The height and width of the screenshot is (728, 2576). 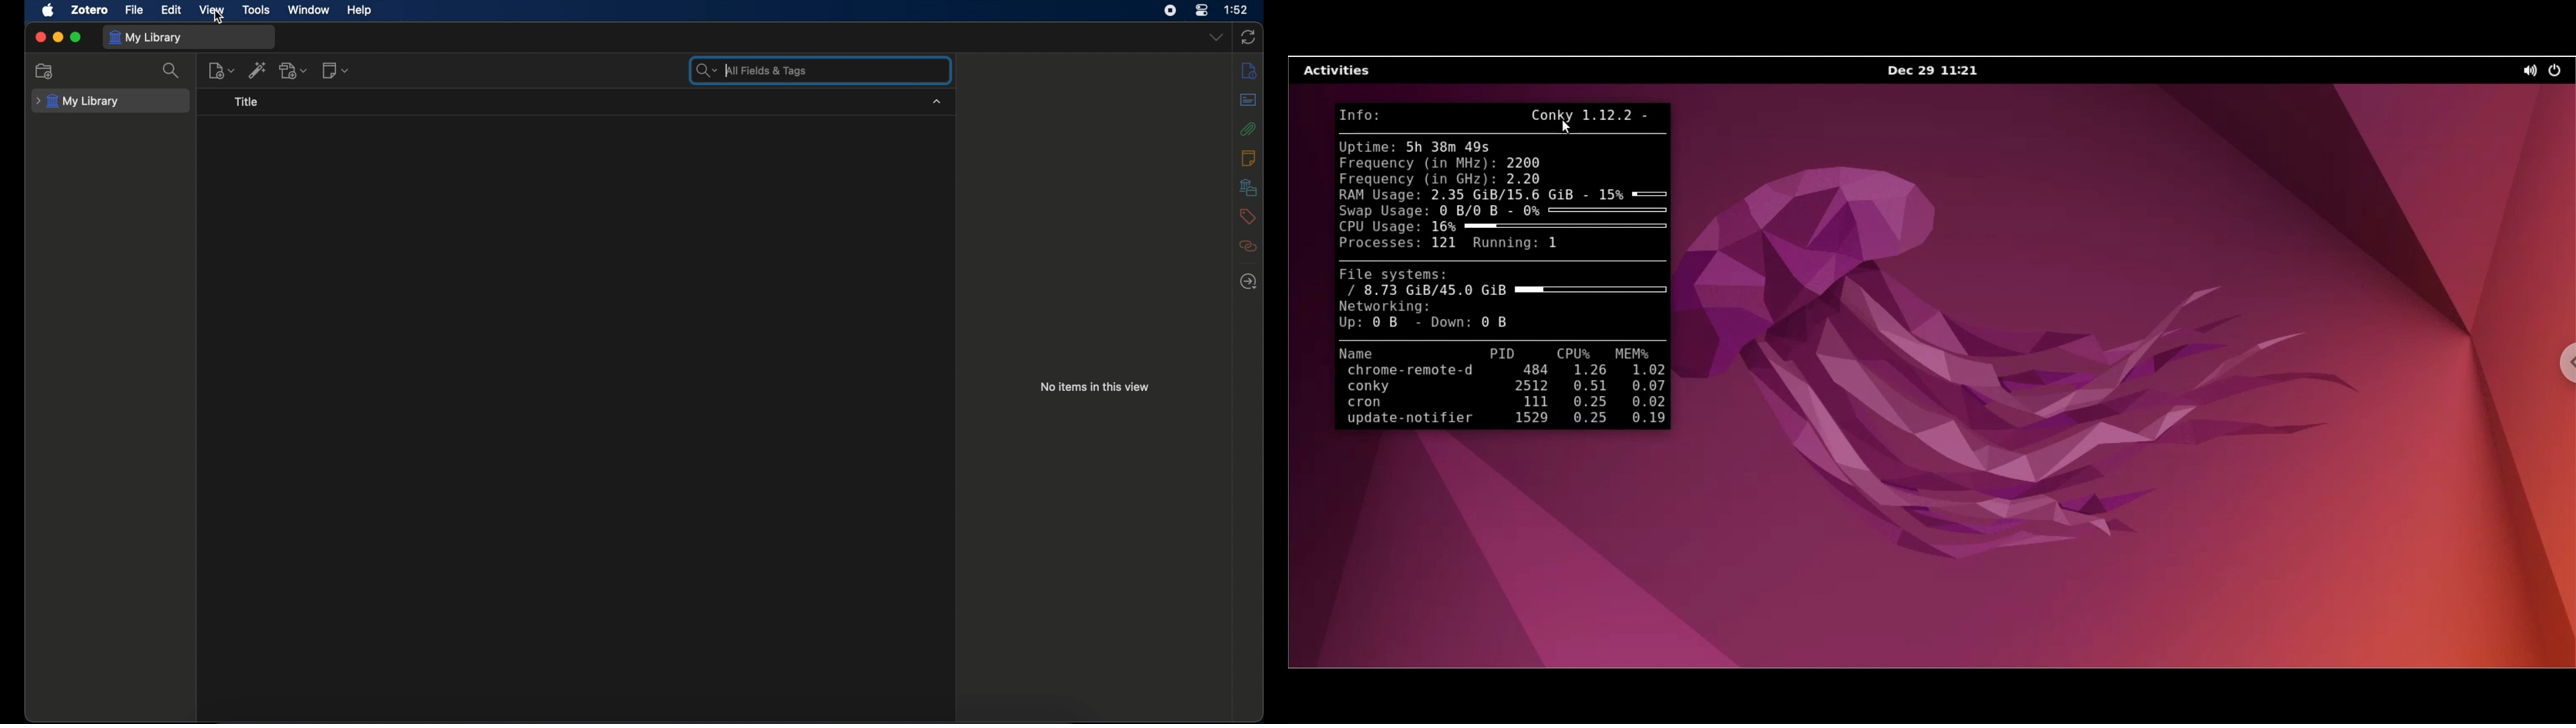 What do you see at coordinates (1216, 38) in the screenshot?
I see `dropdown` at bounding box center [1216, 38].